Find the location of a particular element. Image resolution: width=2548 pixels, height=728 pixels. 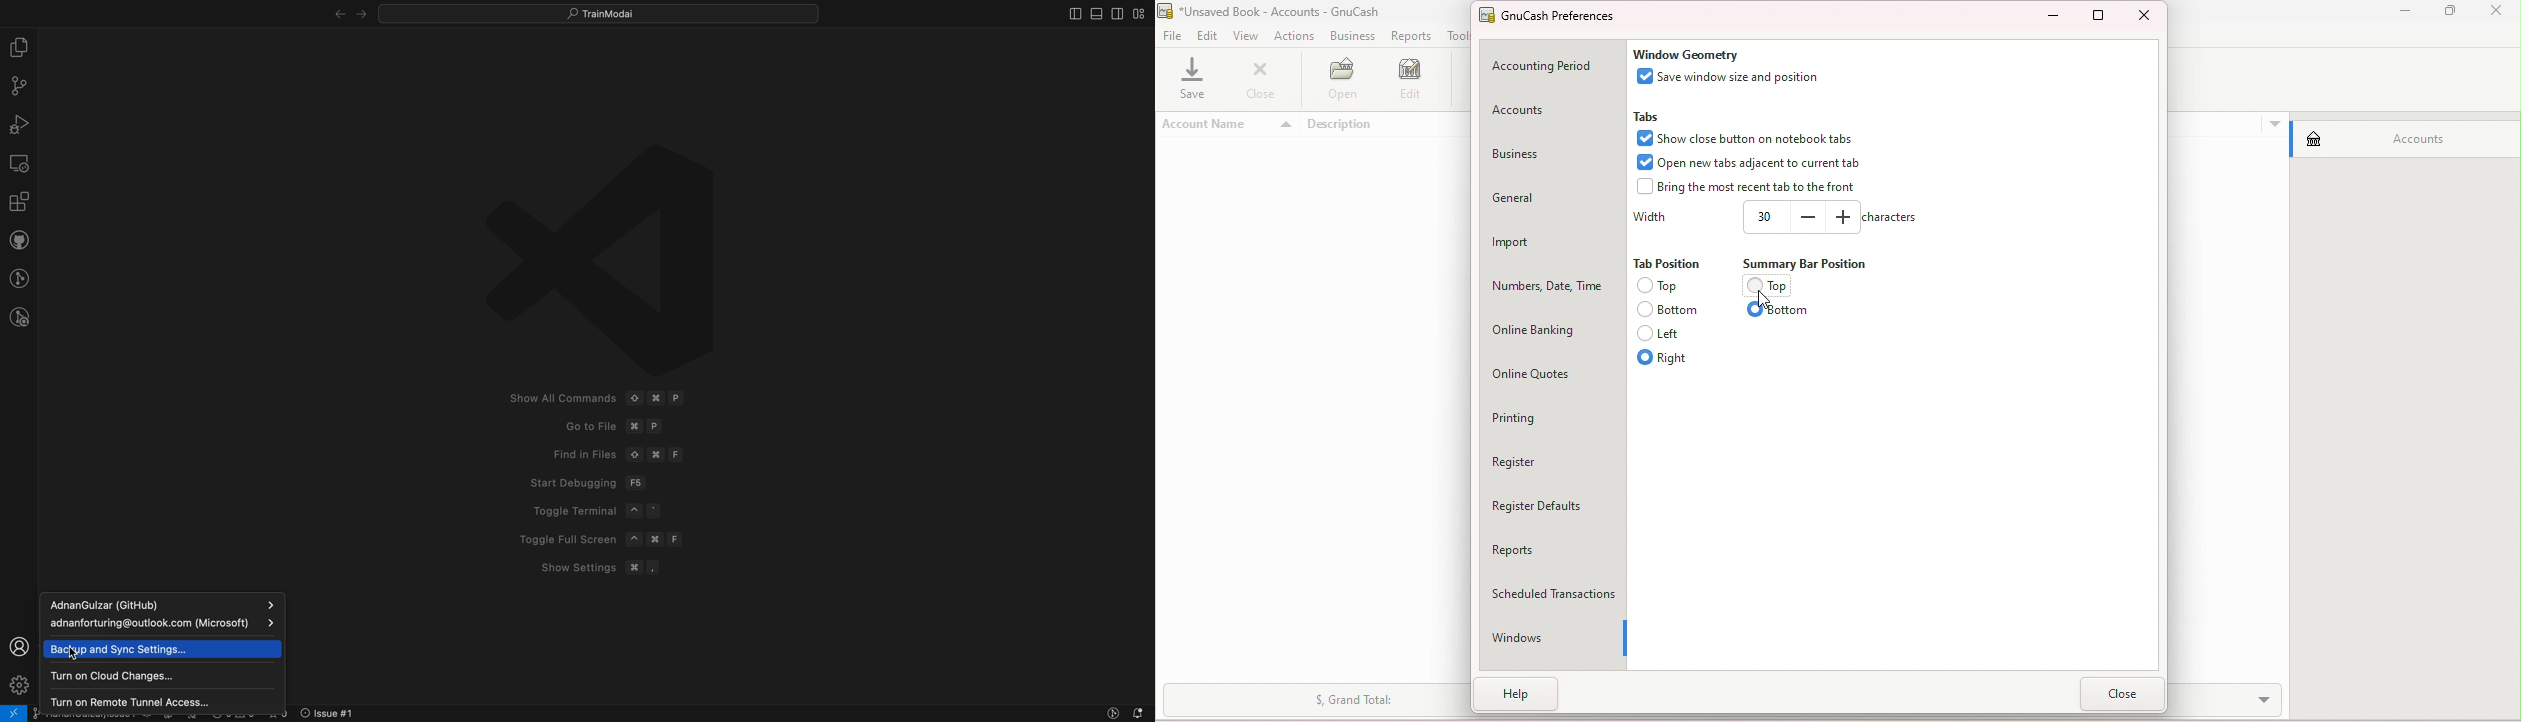

Minimize is located at coordinates (2402, 14).